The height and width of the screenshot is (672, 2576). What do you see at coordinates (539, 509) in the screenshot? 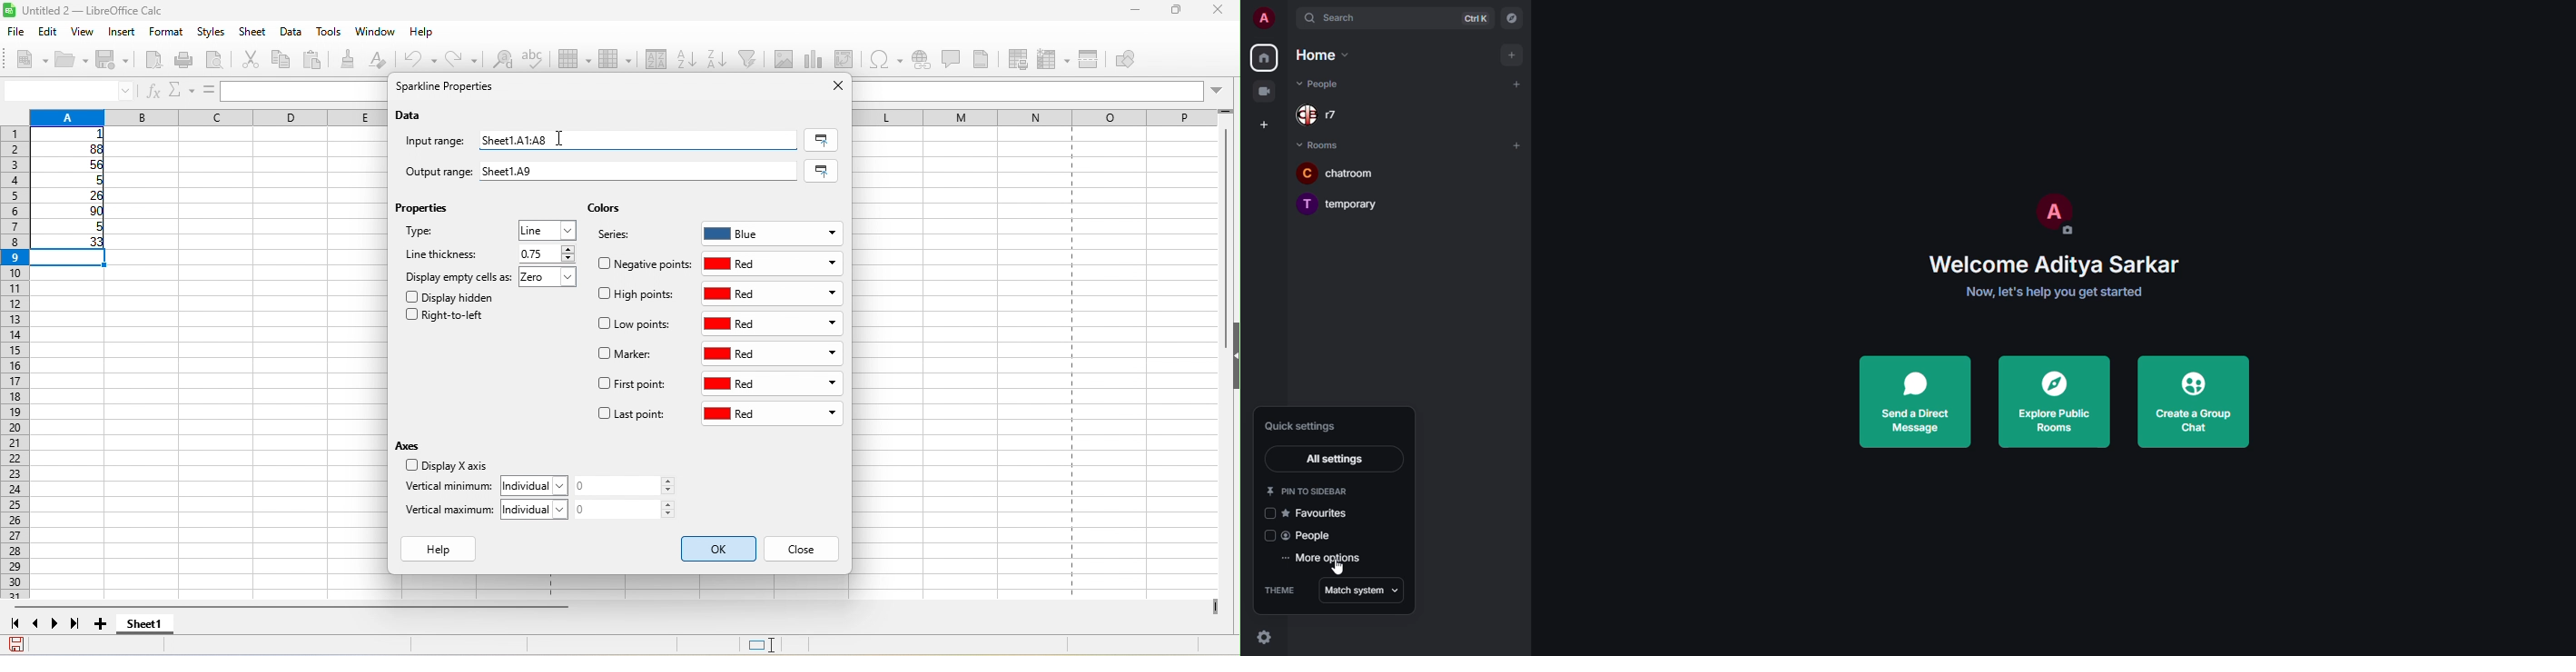
I see `individual` at bounding box center [539, 509].